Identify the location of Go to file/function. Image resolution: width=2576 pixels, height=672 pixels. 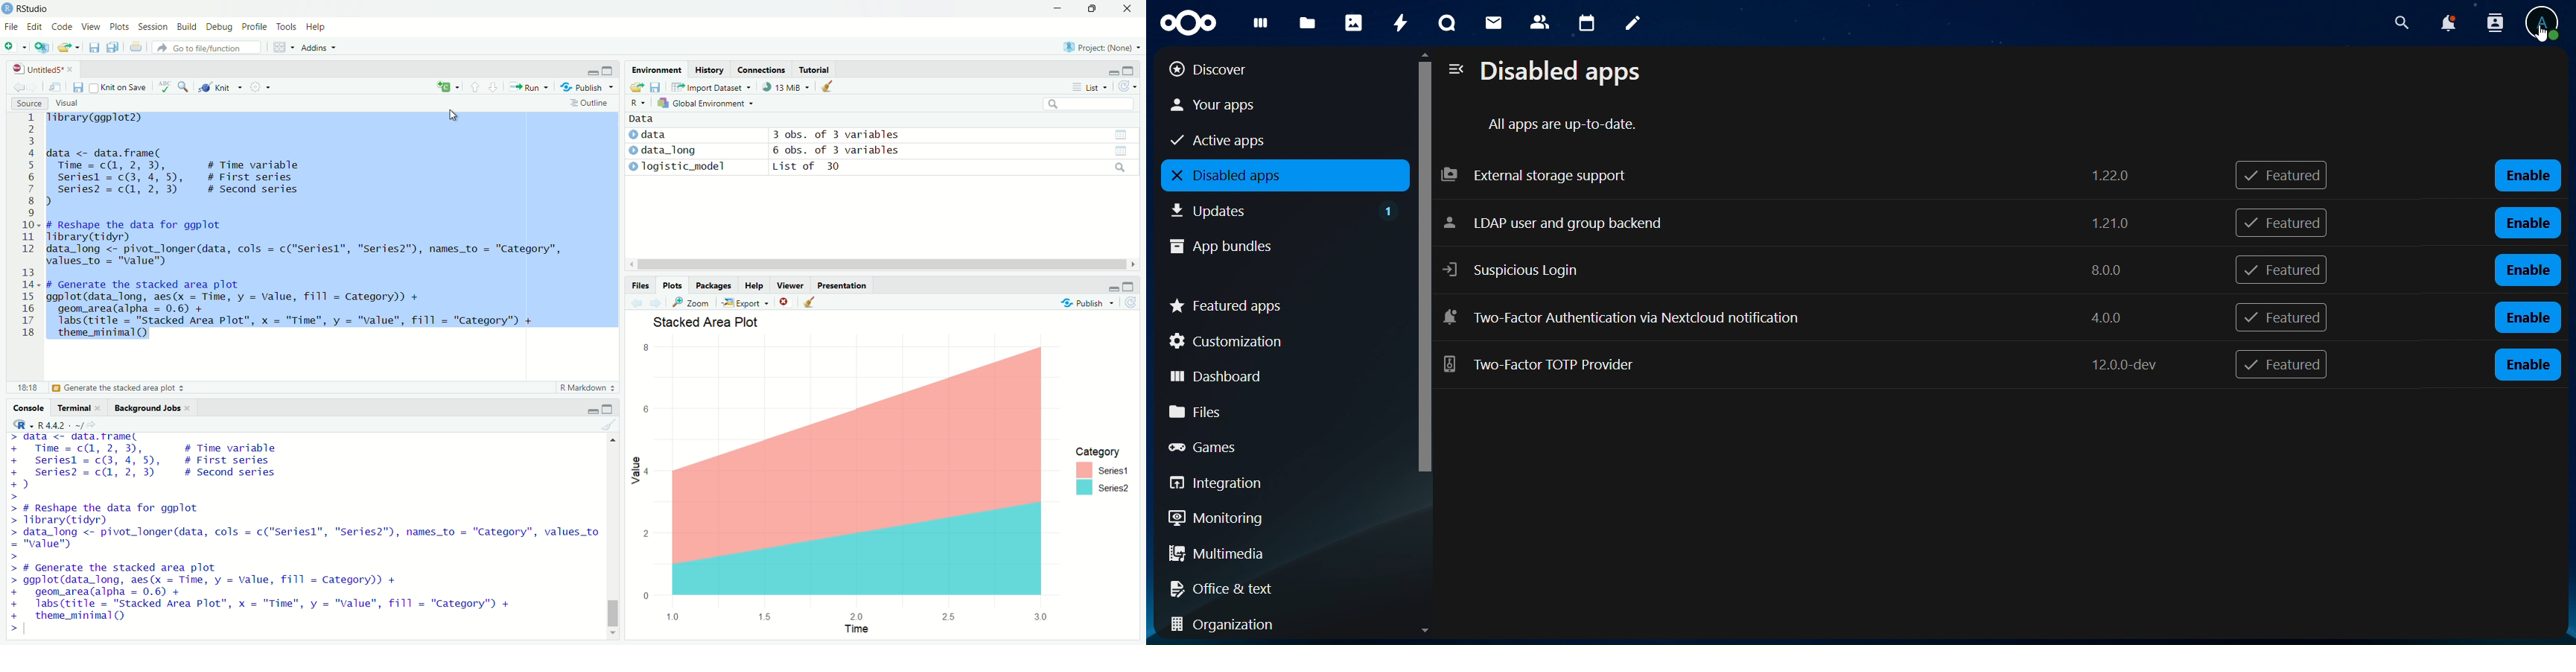
(209, 47).